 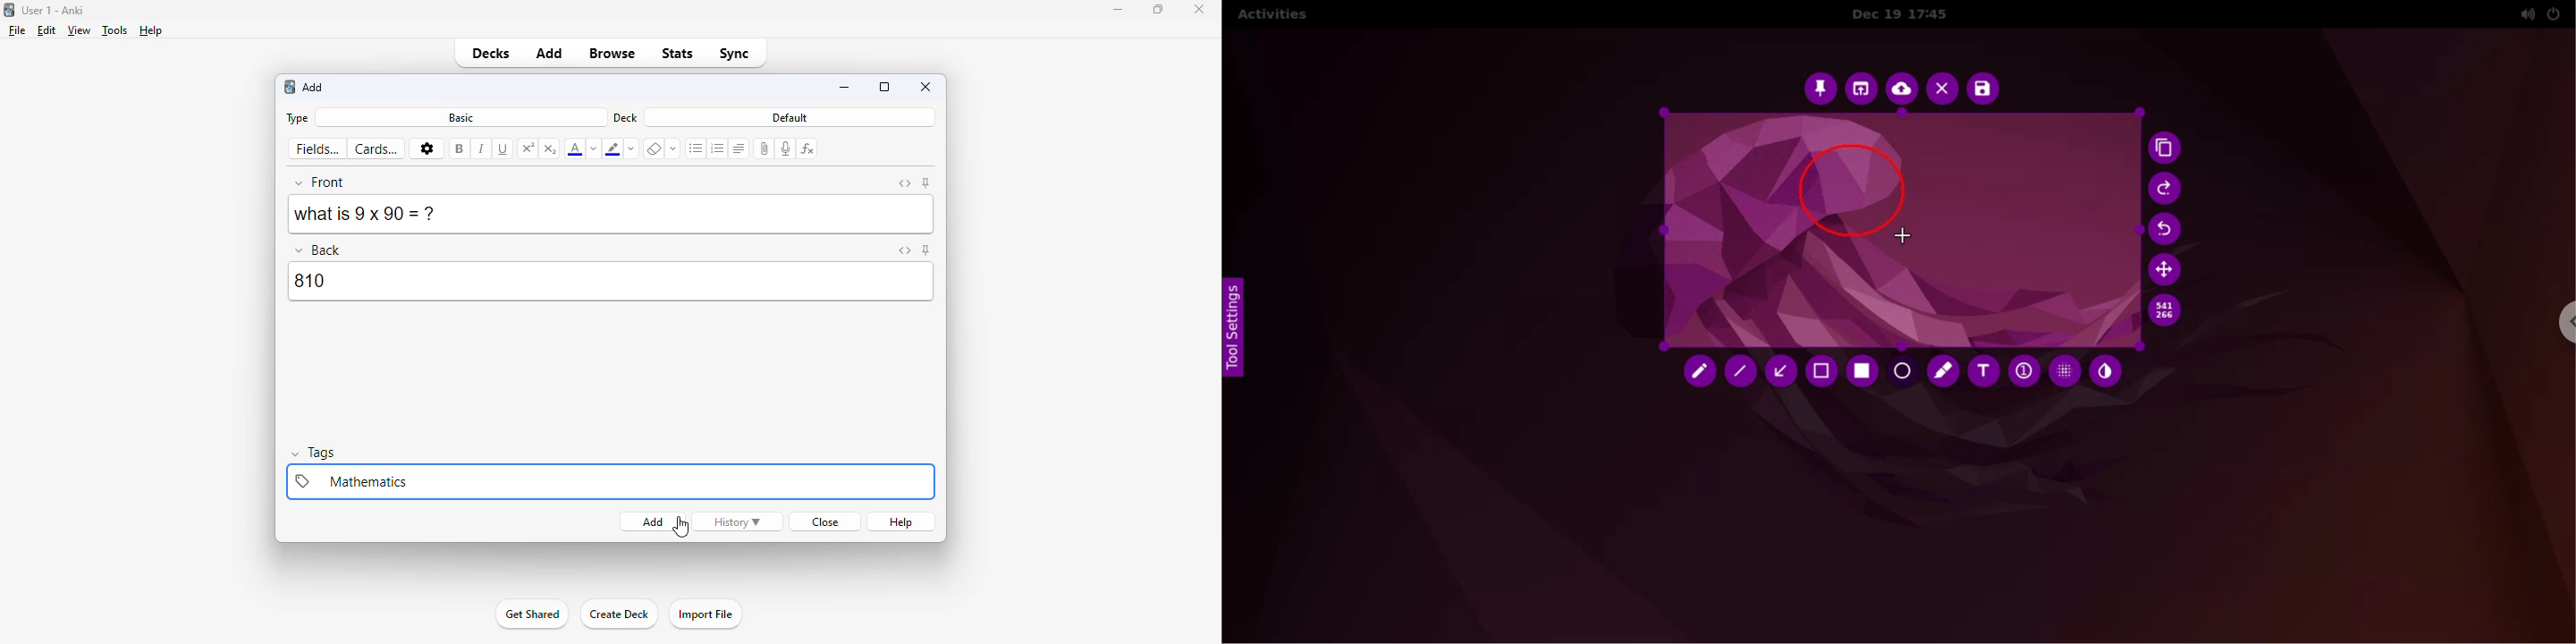 I want to click on create deck, so click(x=619, y=614).